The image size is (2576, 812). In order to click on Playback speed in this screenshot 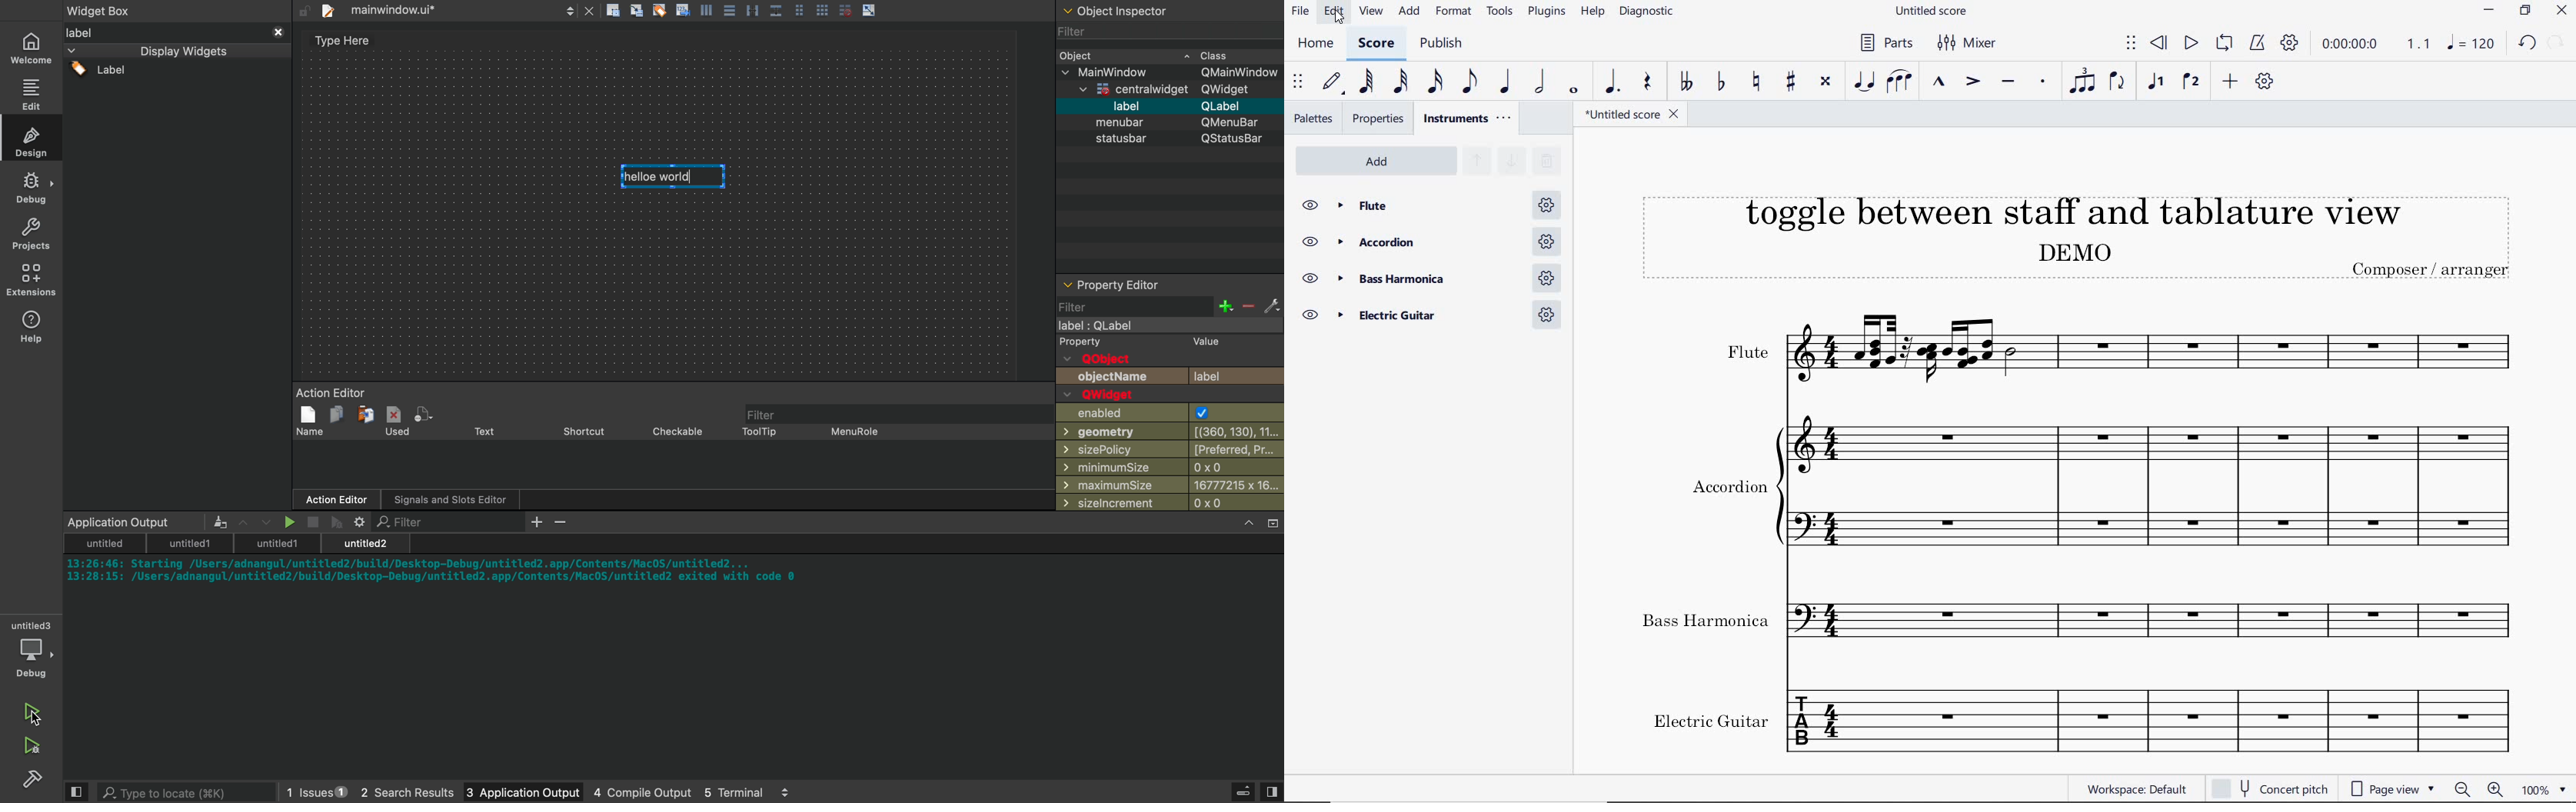, I will do `click(2420, 45)`.